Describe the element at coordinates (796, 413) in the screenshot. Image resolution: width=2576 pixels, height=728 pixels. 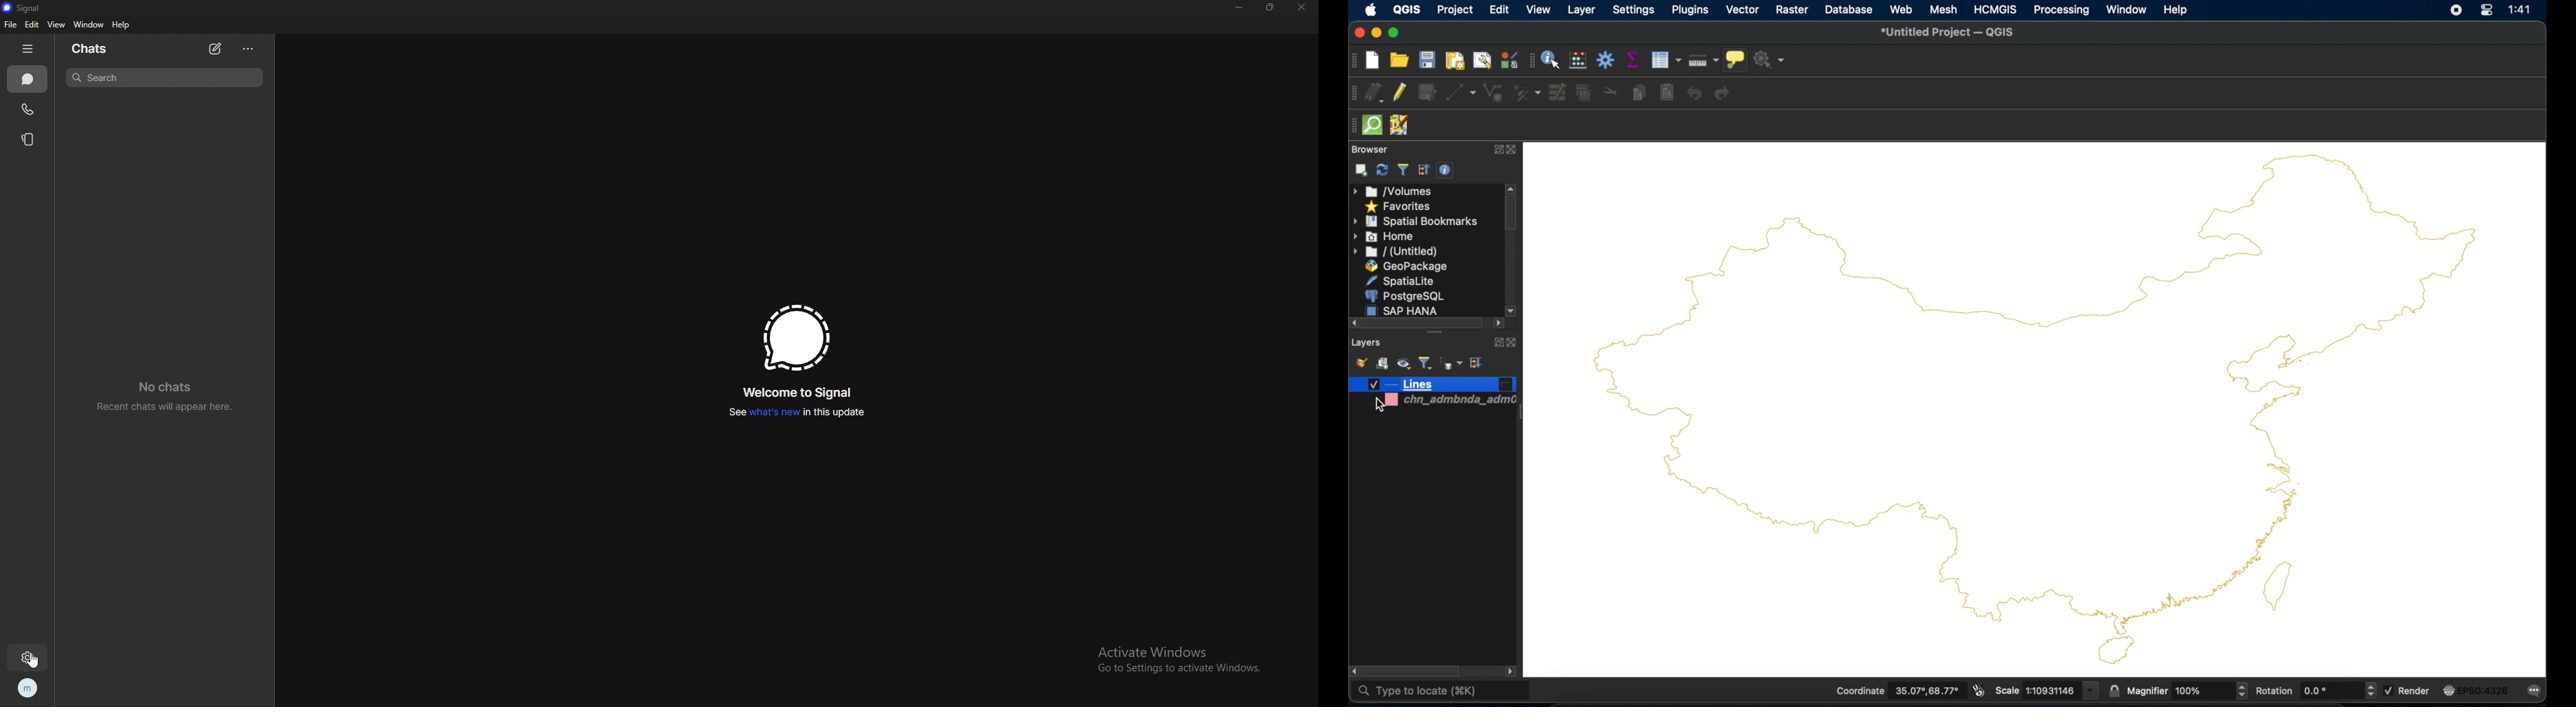
I see `see whats new in this update` at that location.